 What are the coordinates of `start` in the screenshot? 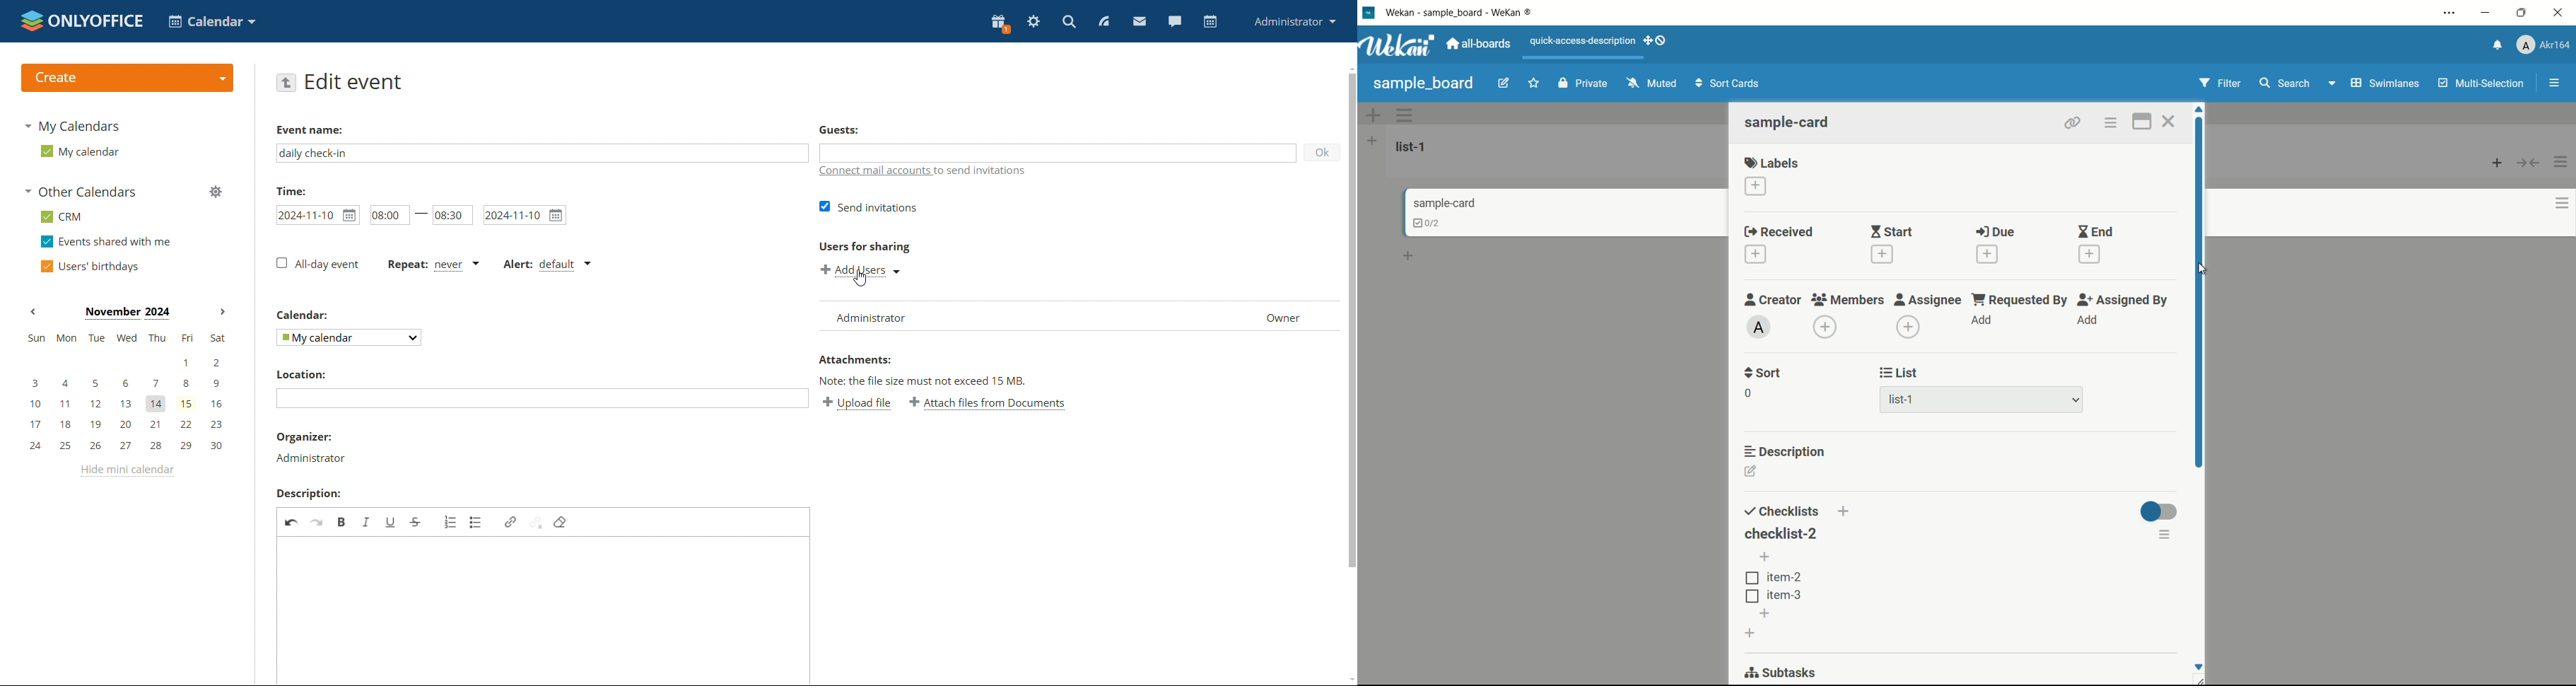 It's located at (1889, 232).